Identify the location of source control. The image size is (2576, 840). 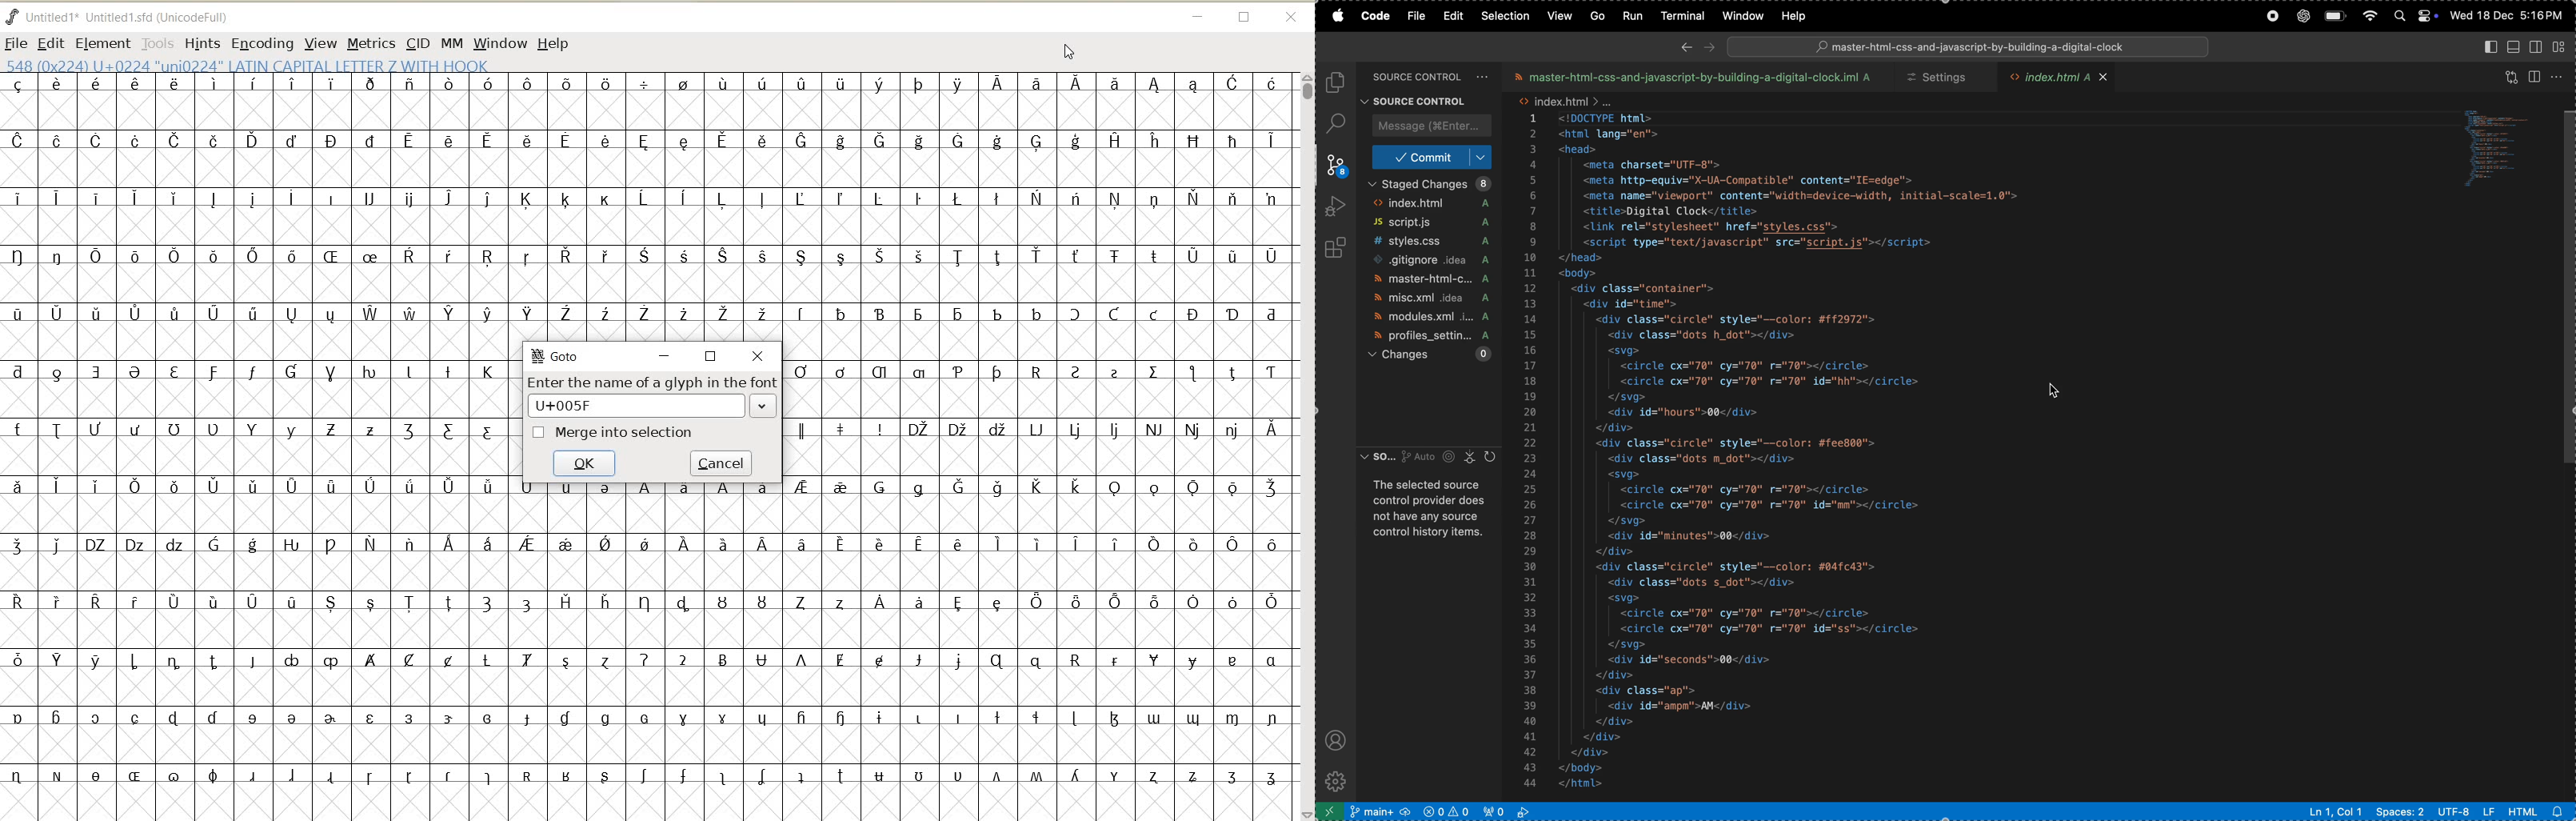
(1334, 167).